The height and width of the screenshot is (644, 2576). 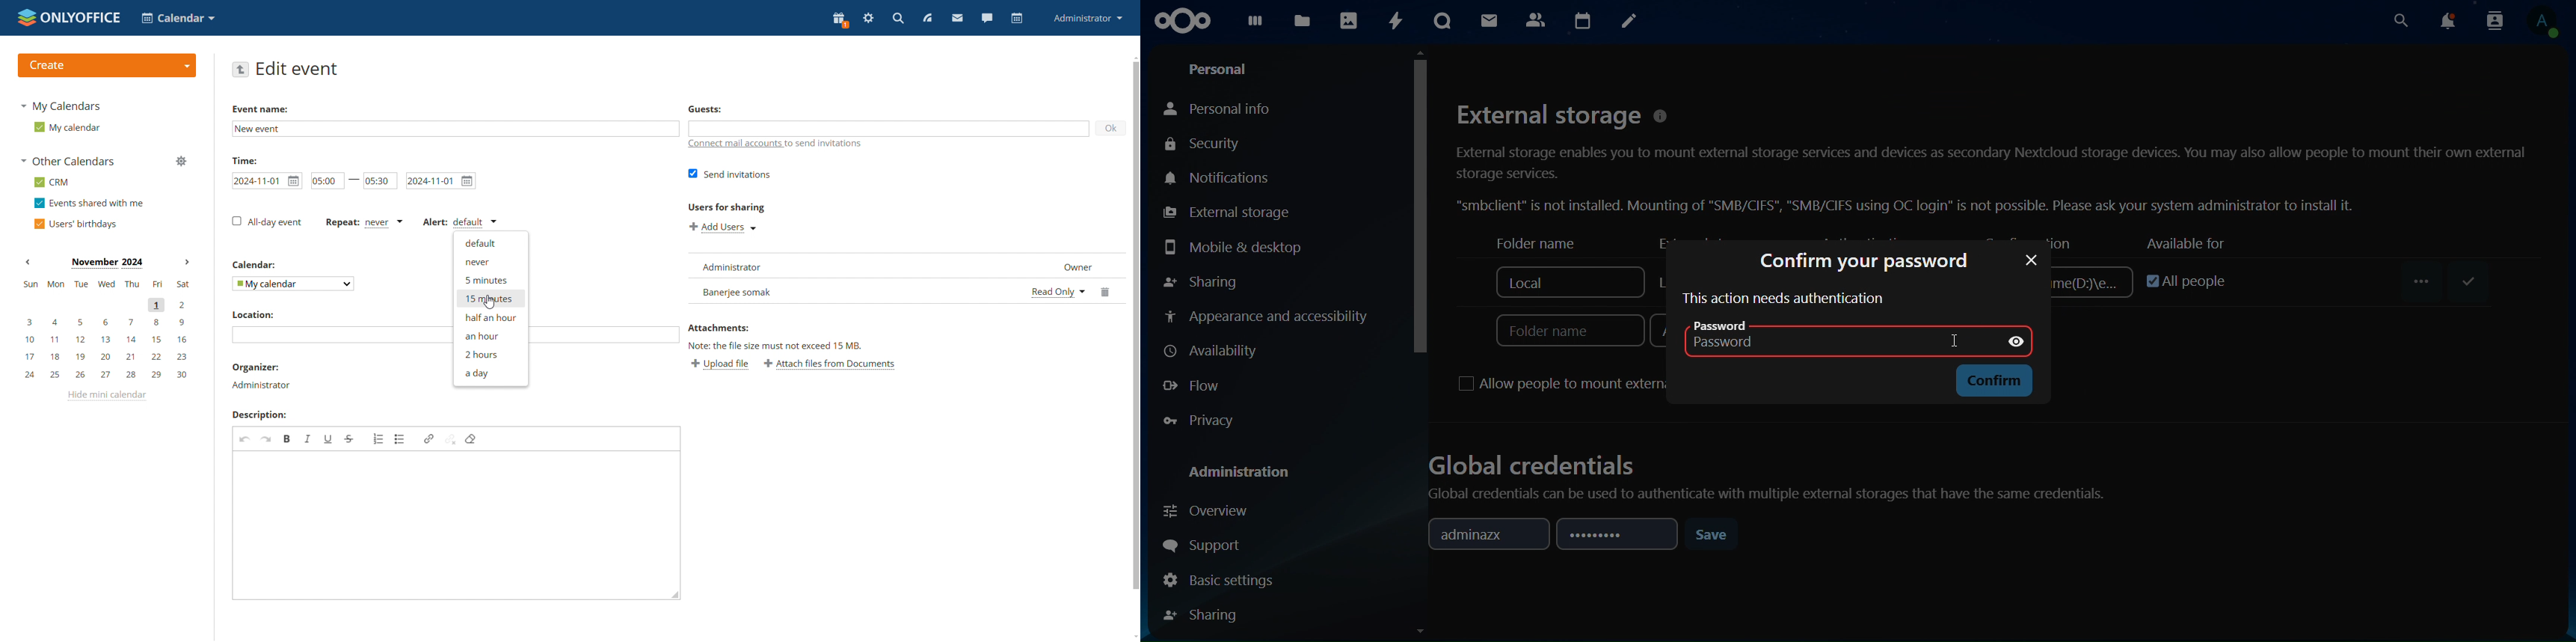 What do you see at coordinates (1614, 536) in the screenshot?
I see `password` at bounding box center [1614, 536].